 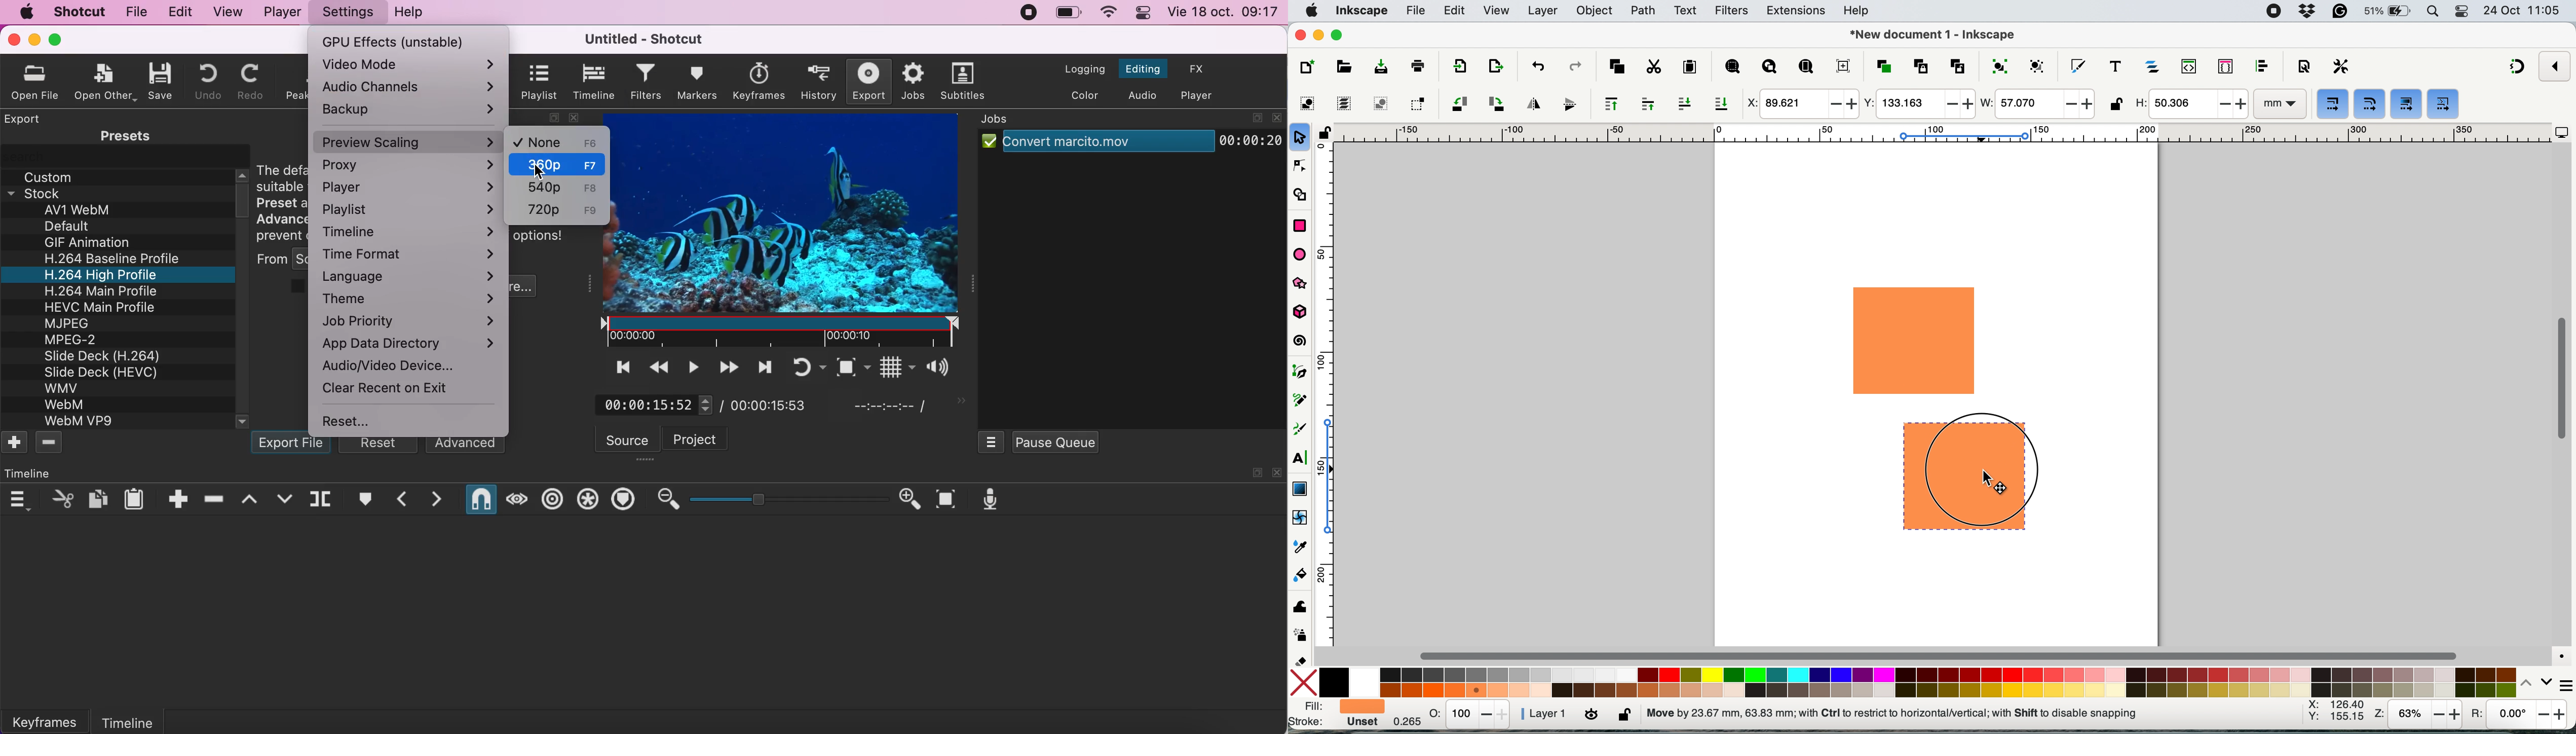 I want to click on H.264 High Profile, so click(x=112, y=274).